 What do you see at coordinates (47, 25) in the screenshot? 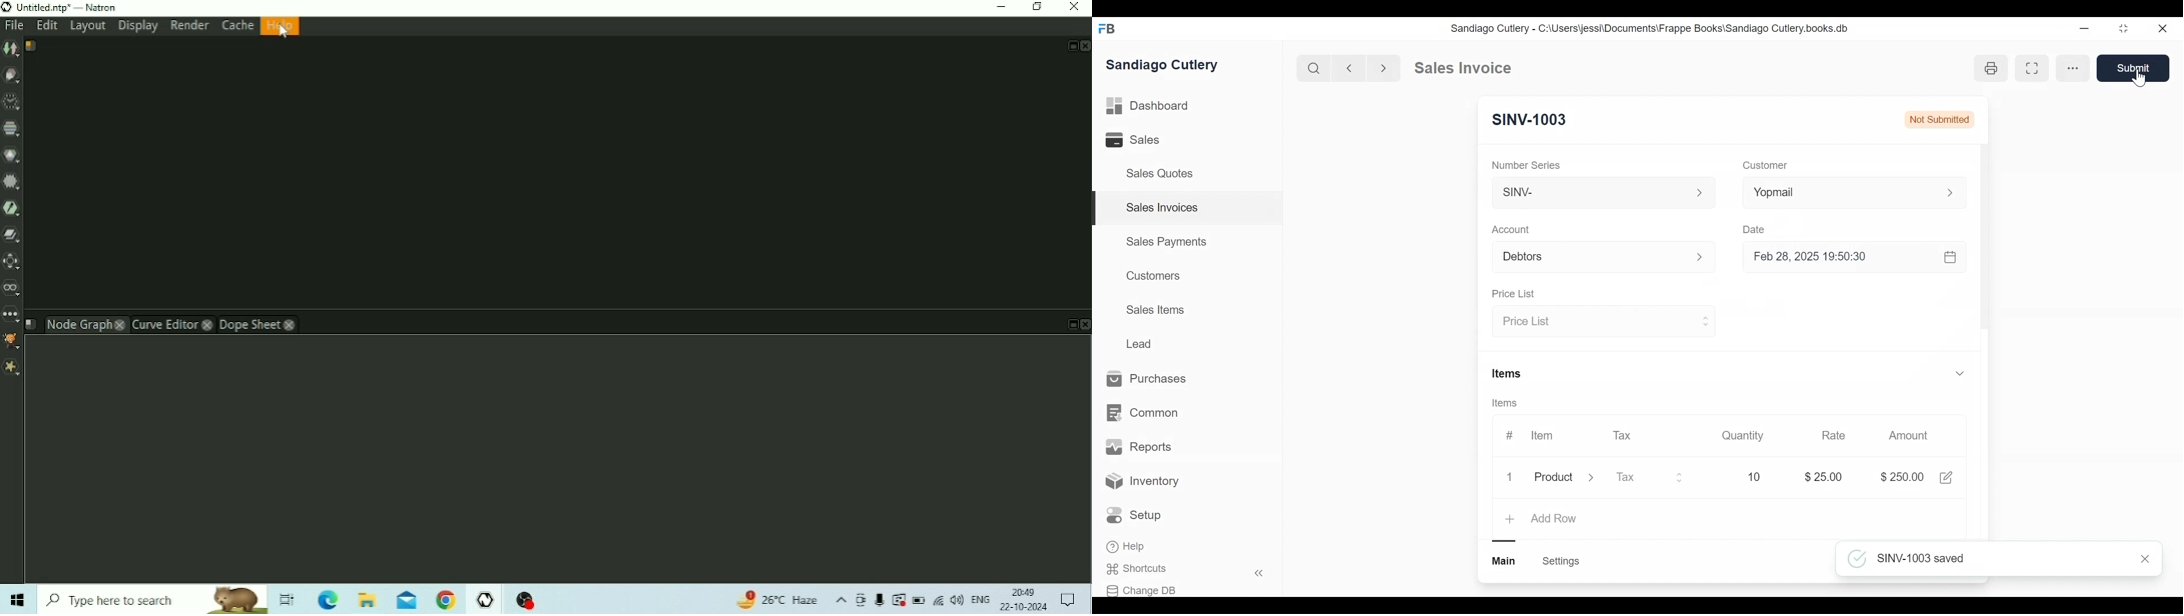
I see `Edit` at bounding box center [47, 25].